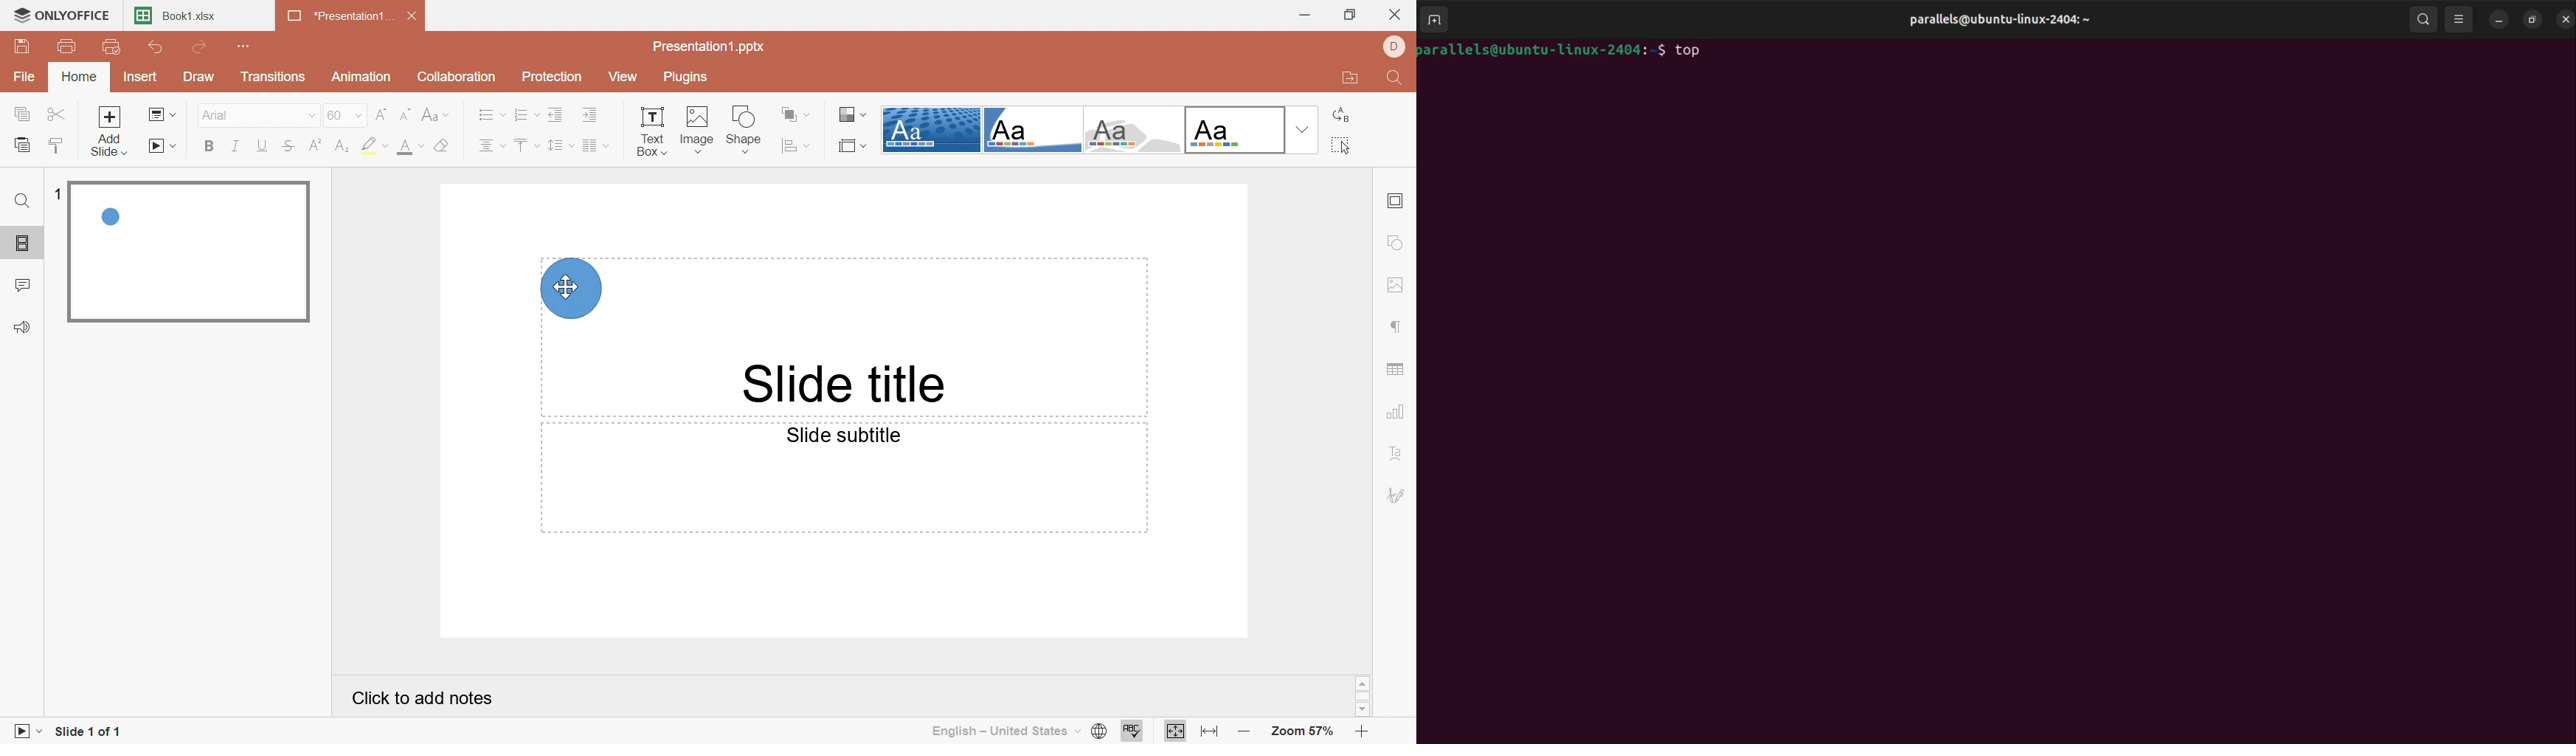  Describe the element at coordinates (381, 113) in the screenshot. I see `Increment font size` at that location.